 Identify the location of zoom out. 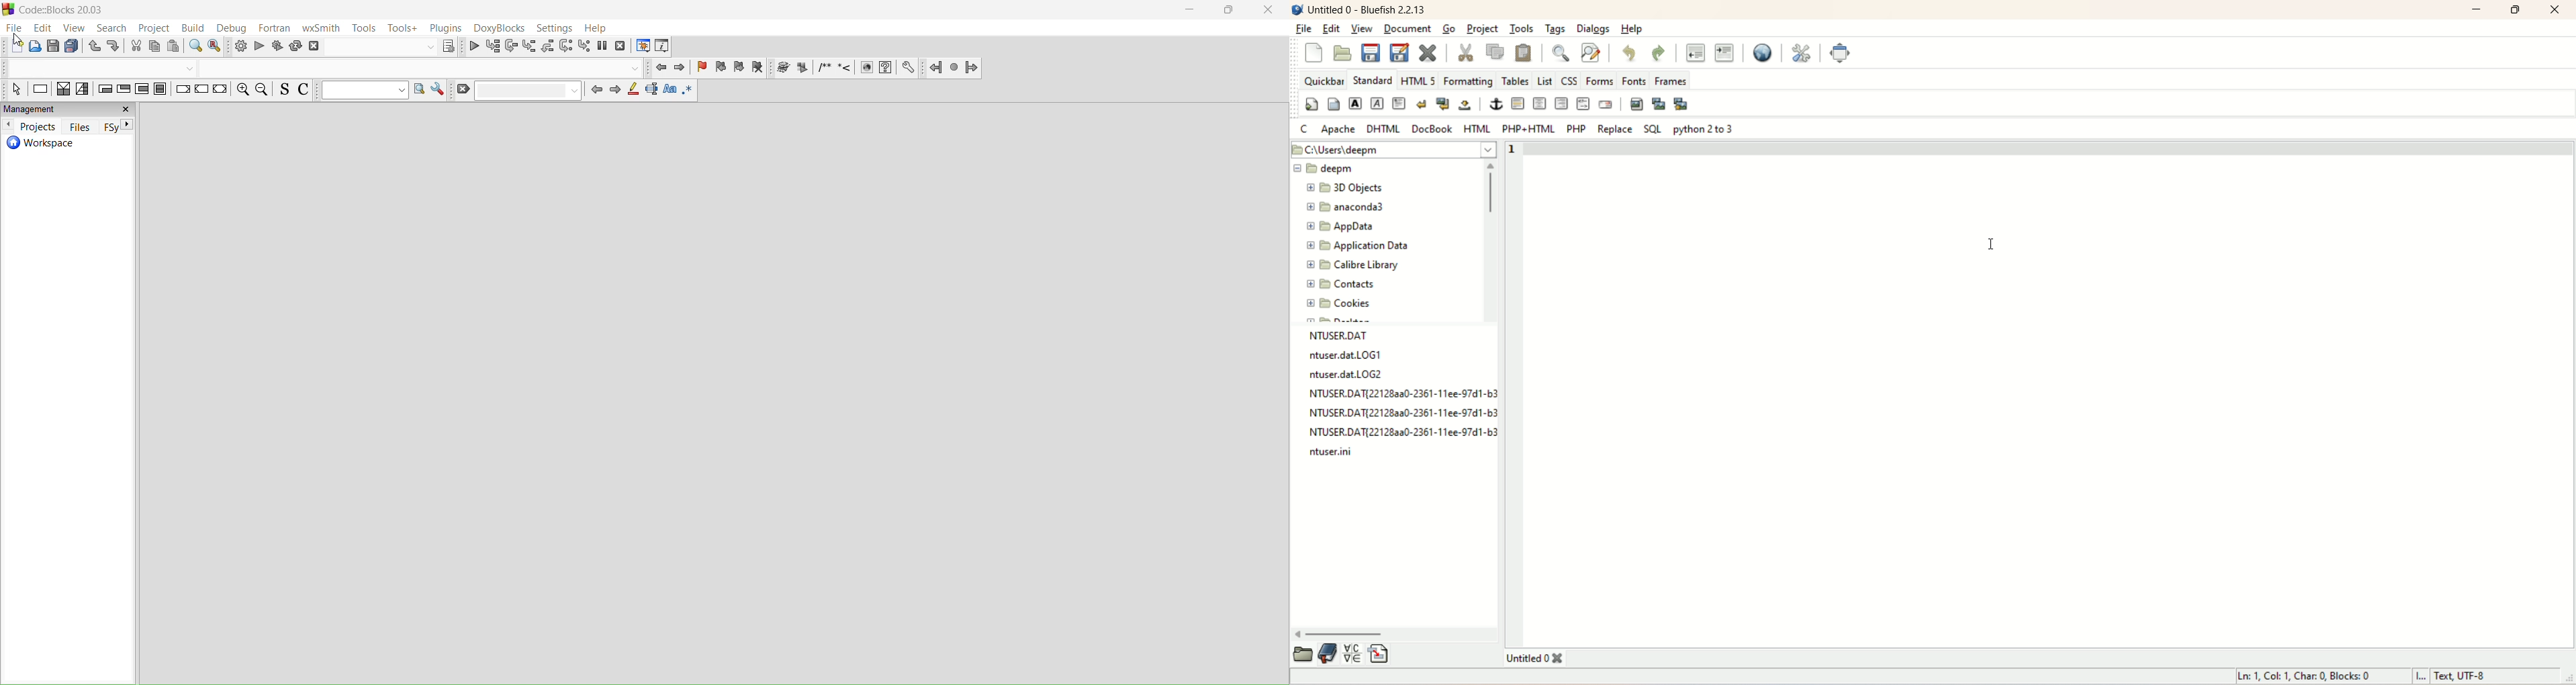
(262, 91).